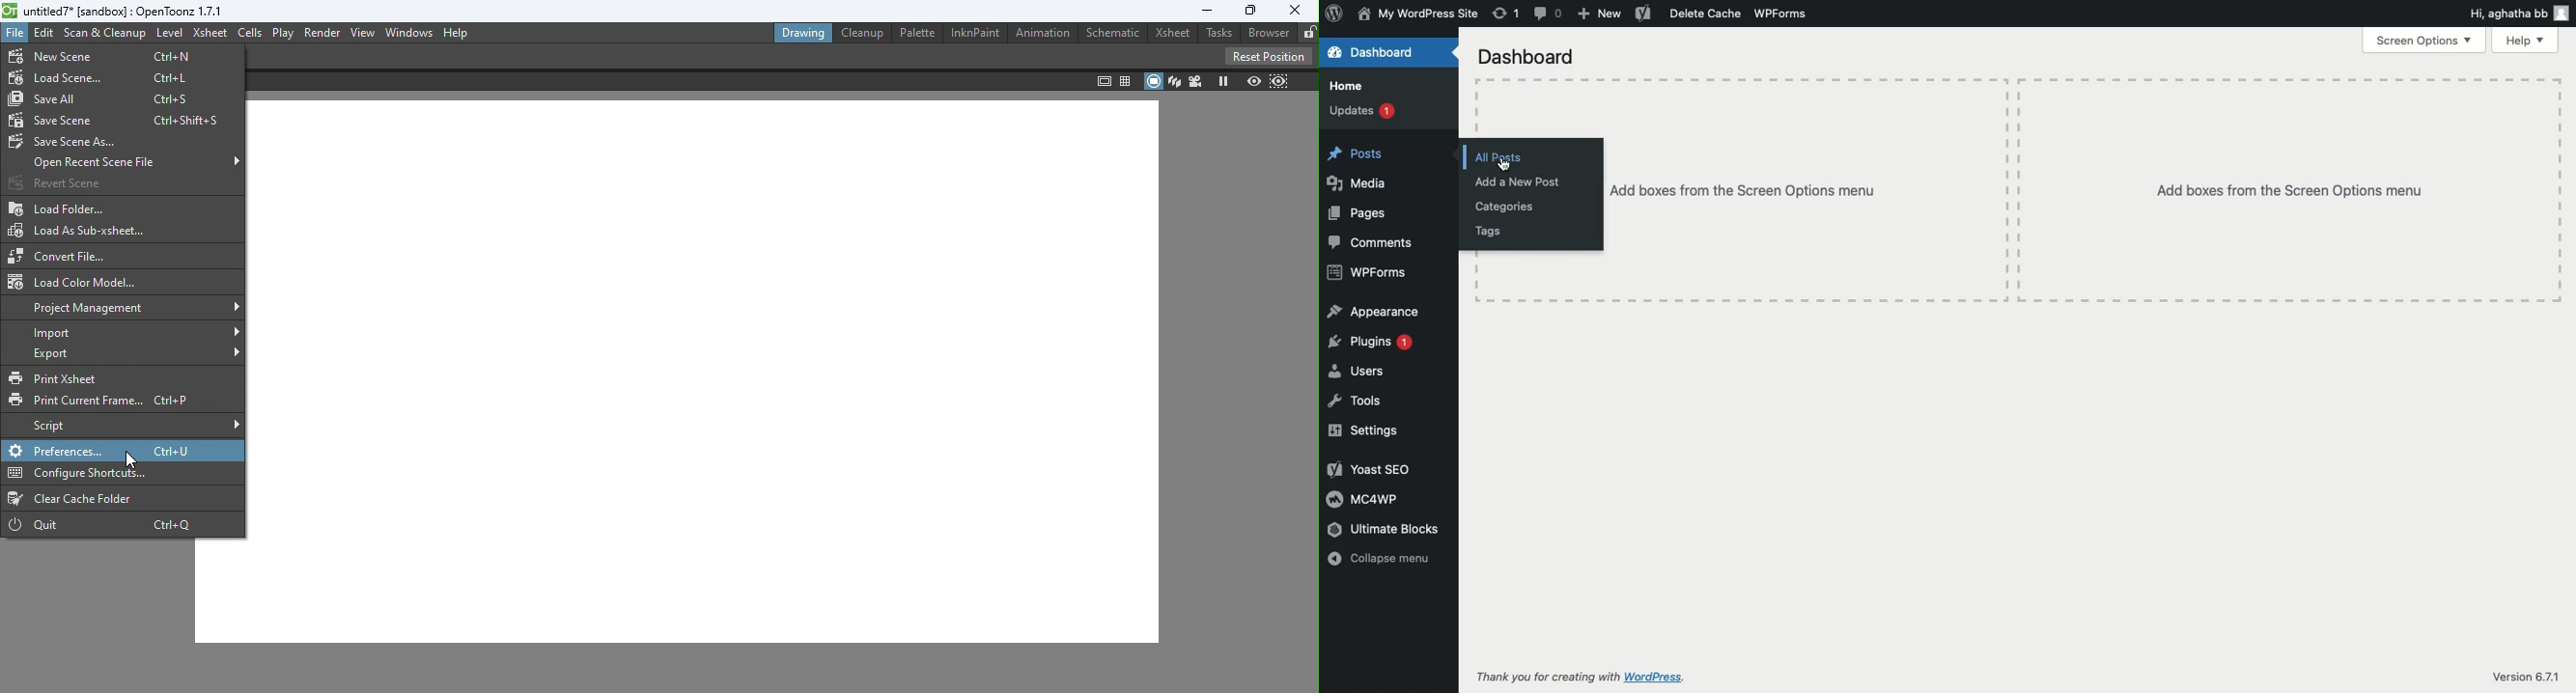 The image size is (2576, 700). I want to click on All posts, so click(1501, 151).